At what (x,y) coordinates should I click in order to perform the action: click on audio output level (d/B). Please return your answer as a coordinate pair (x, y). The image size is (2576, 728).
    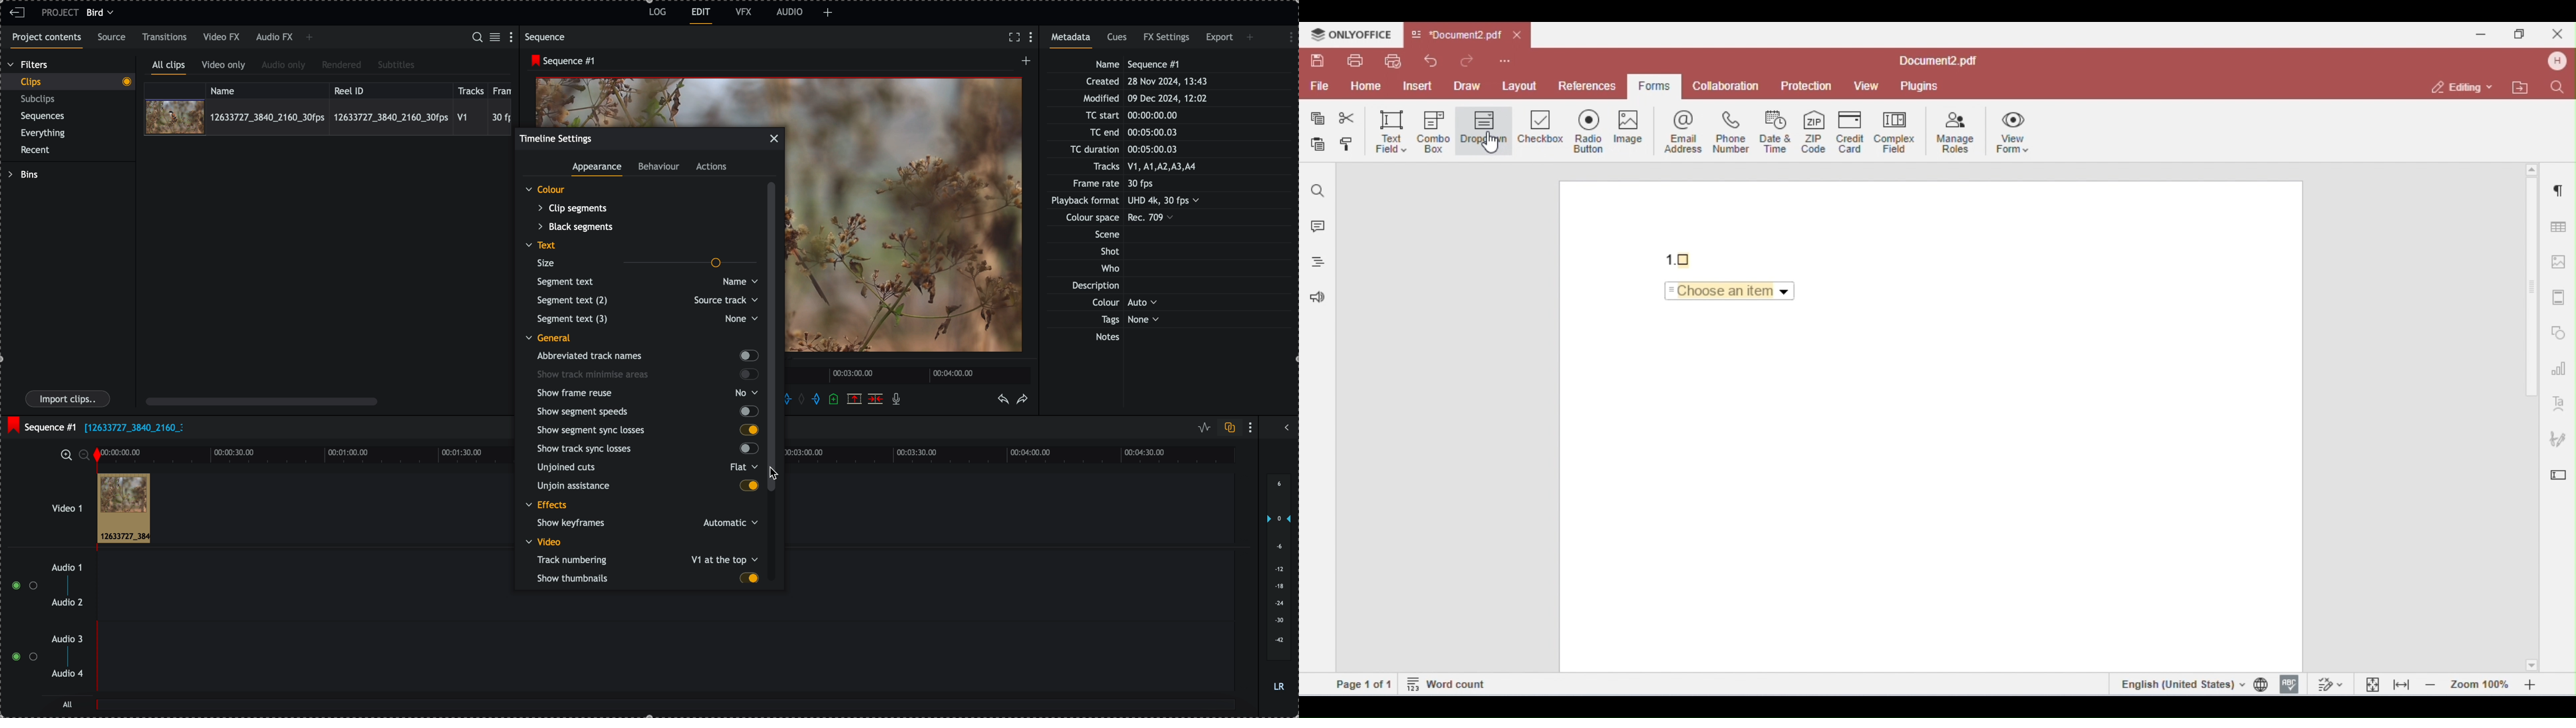
    Looking at the image, I should click on (1278, 583).